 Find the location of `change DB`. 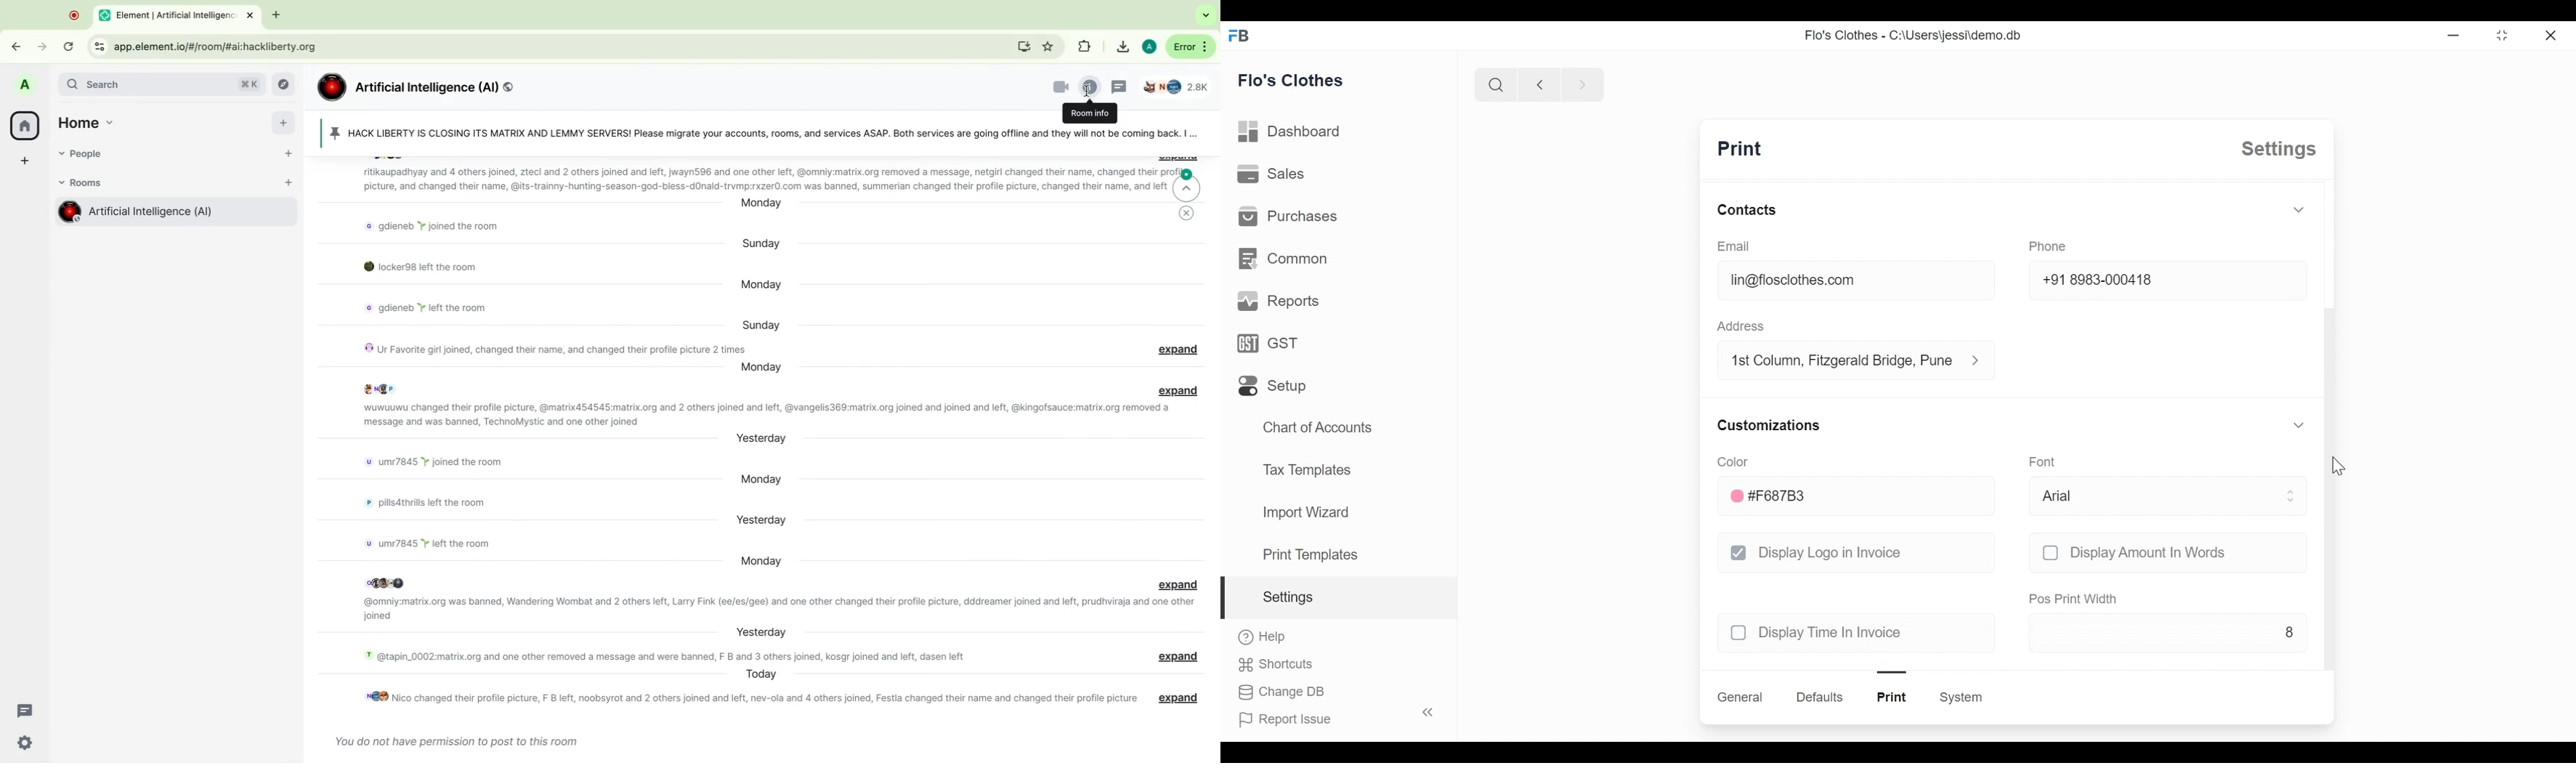

change DB is located at coordinates (1280, 692).